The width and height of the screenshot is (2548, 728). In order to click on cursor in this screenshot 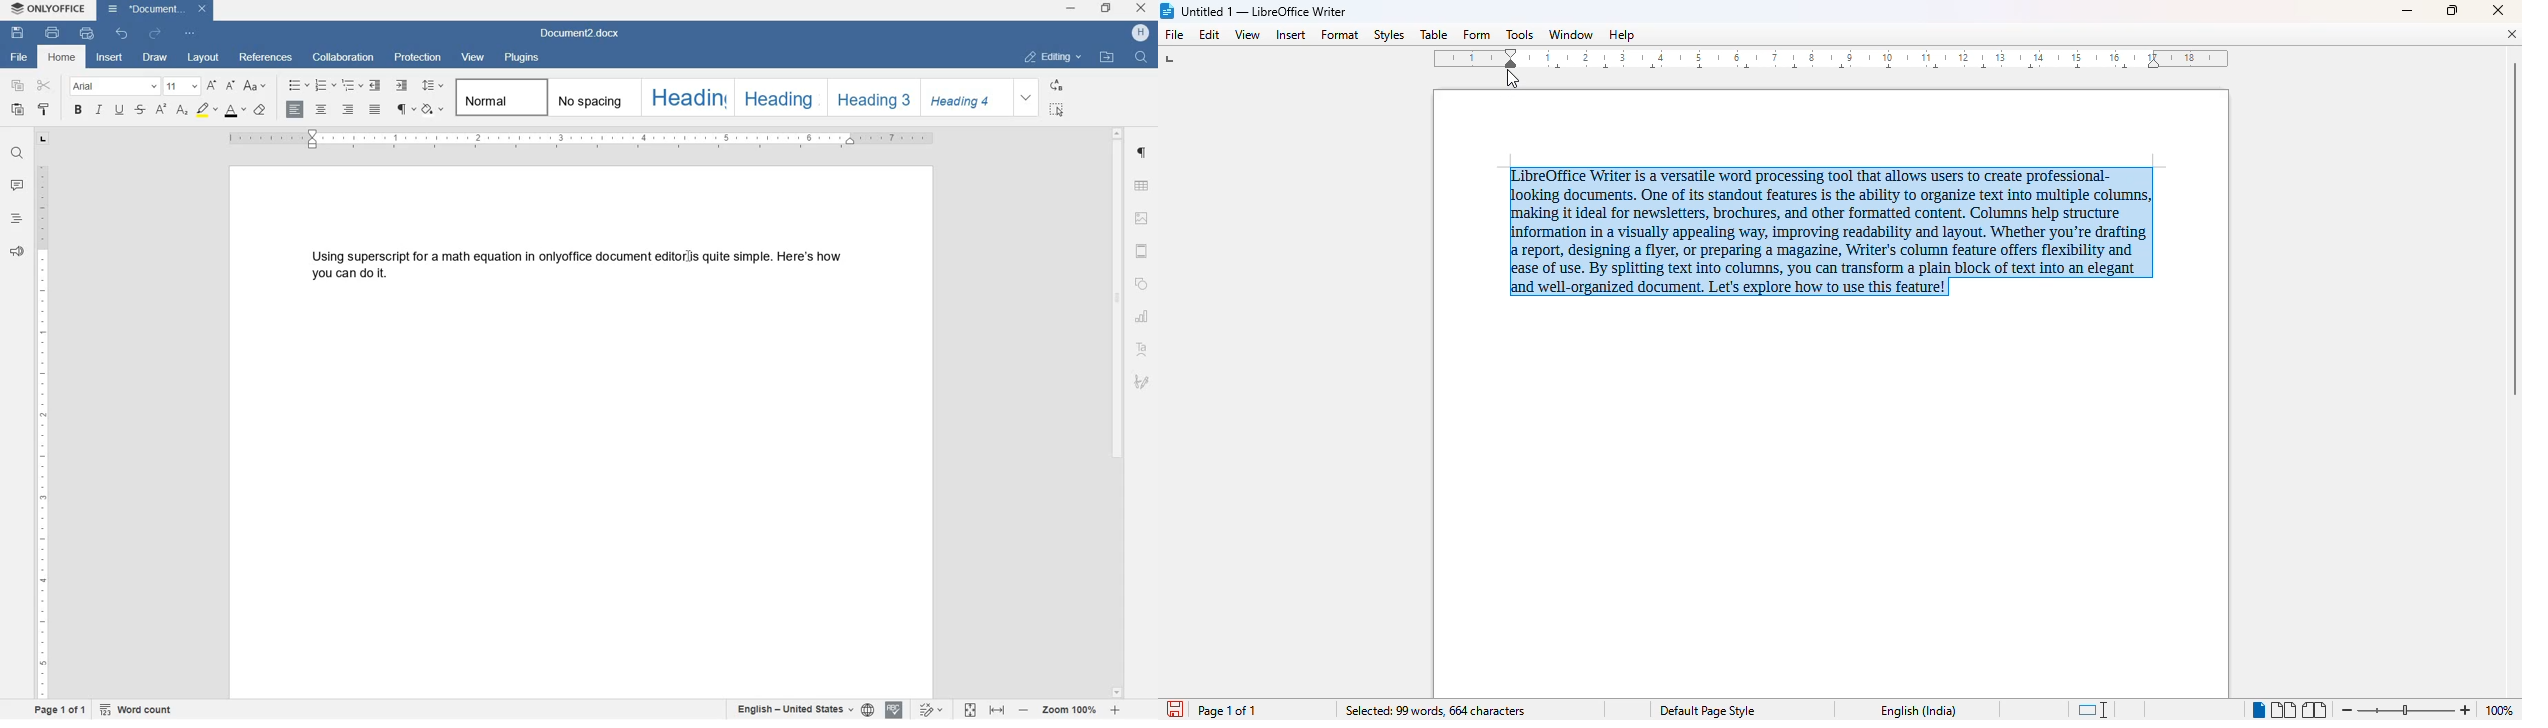, I will do `click(1513, 79)`.